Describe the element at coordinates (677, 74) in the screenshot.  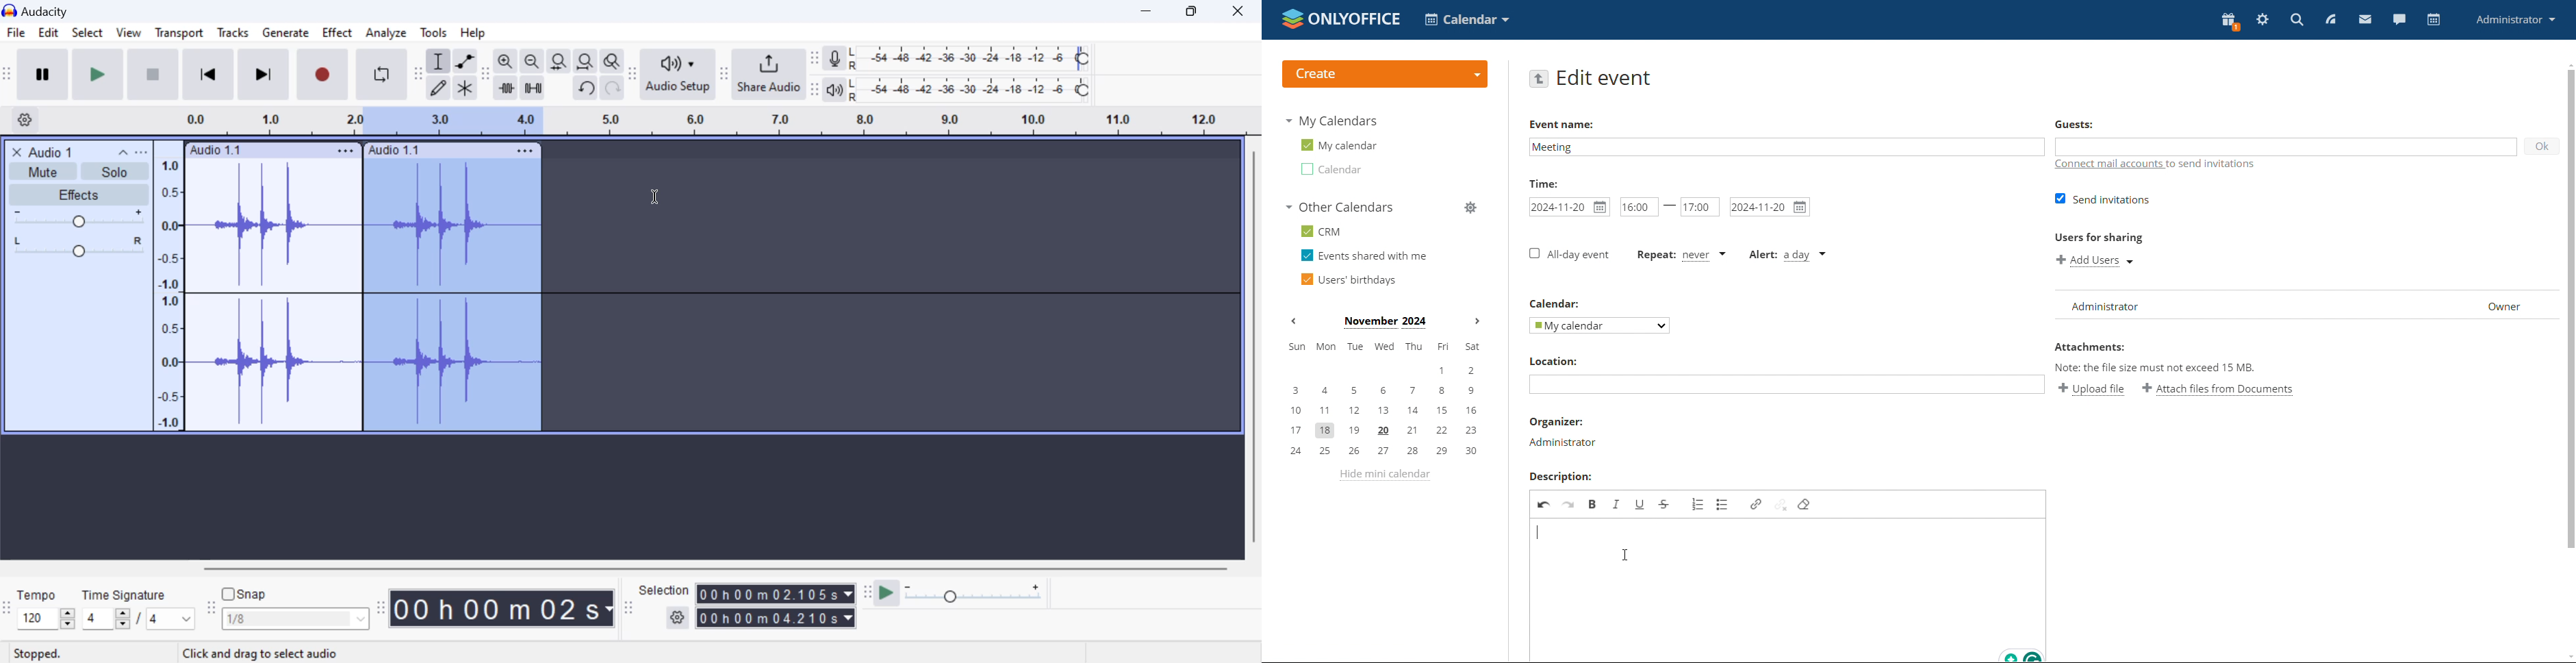
I see `Audio Setup` at that location.